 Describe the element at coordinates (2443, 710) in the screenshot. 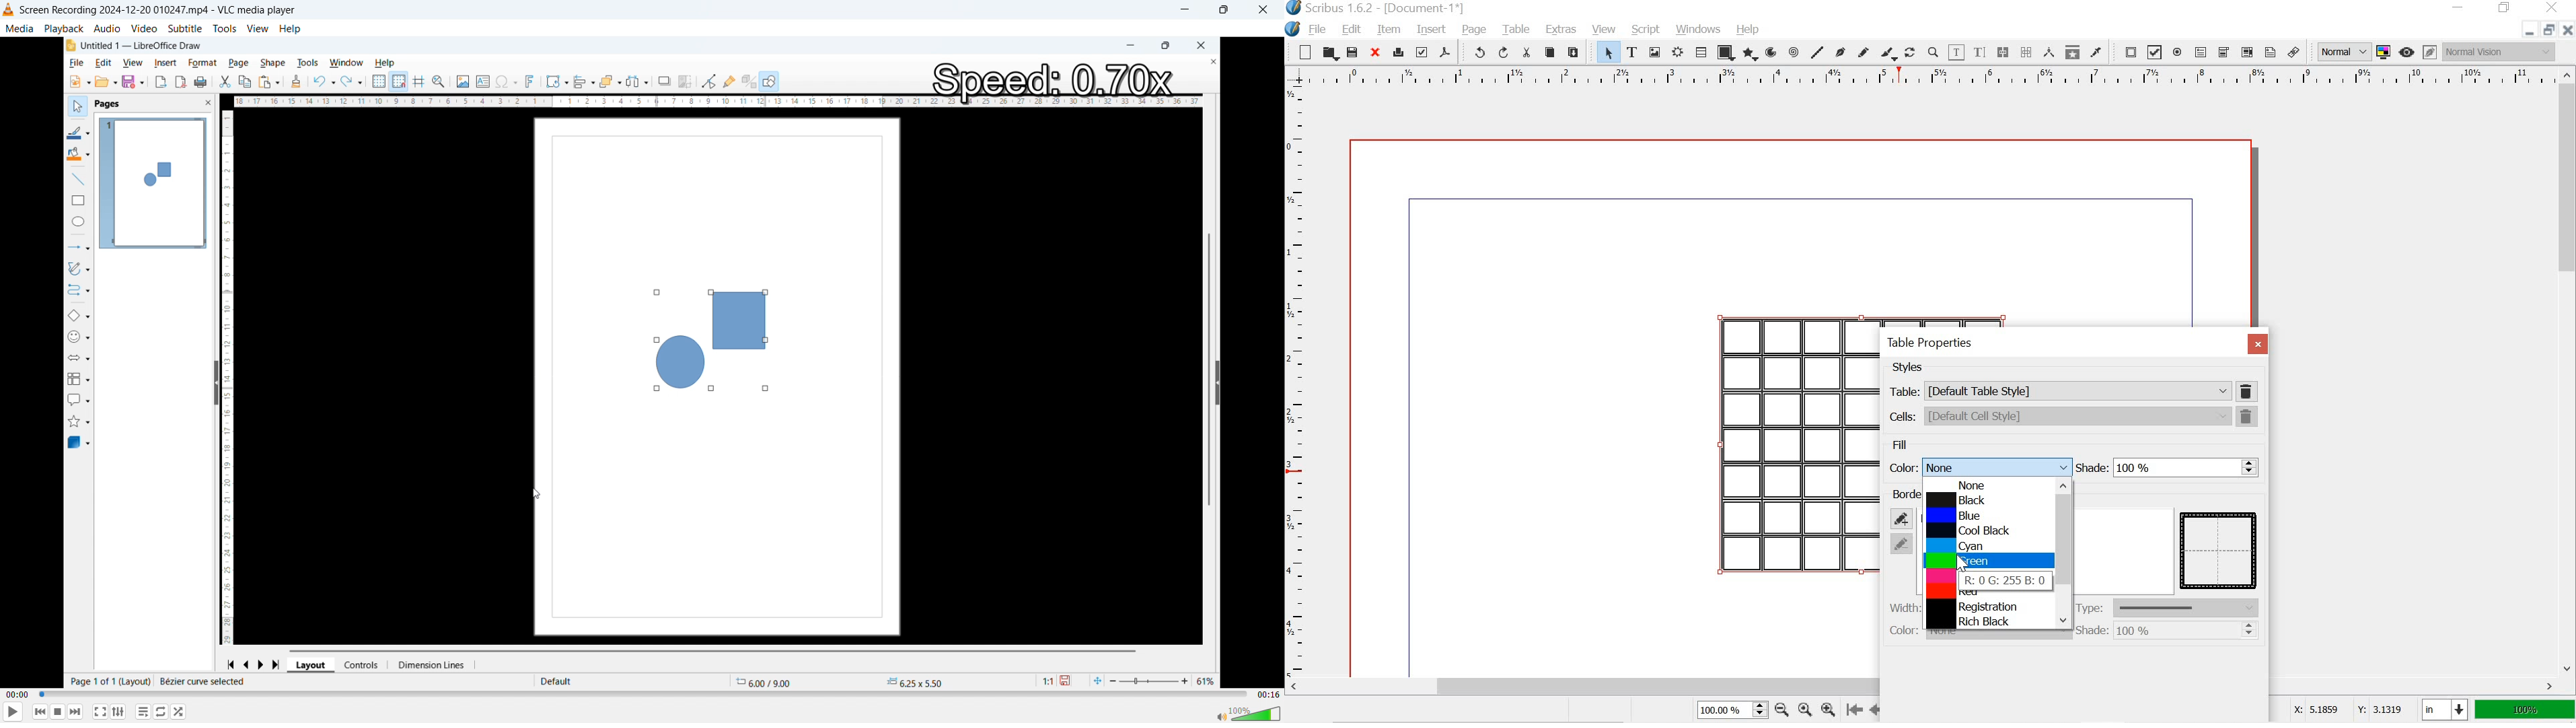

I see `in` at that location.